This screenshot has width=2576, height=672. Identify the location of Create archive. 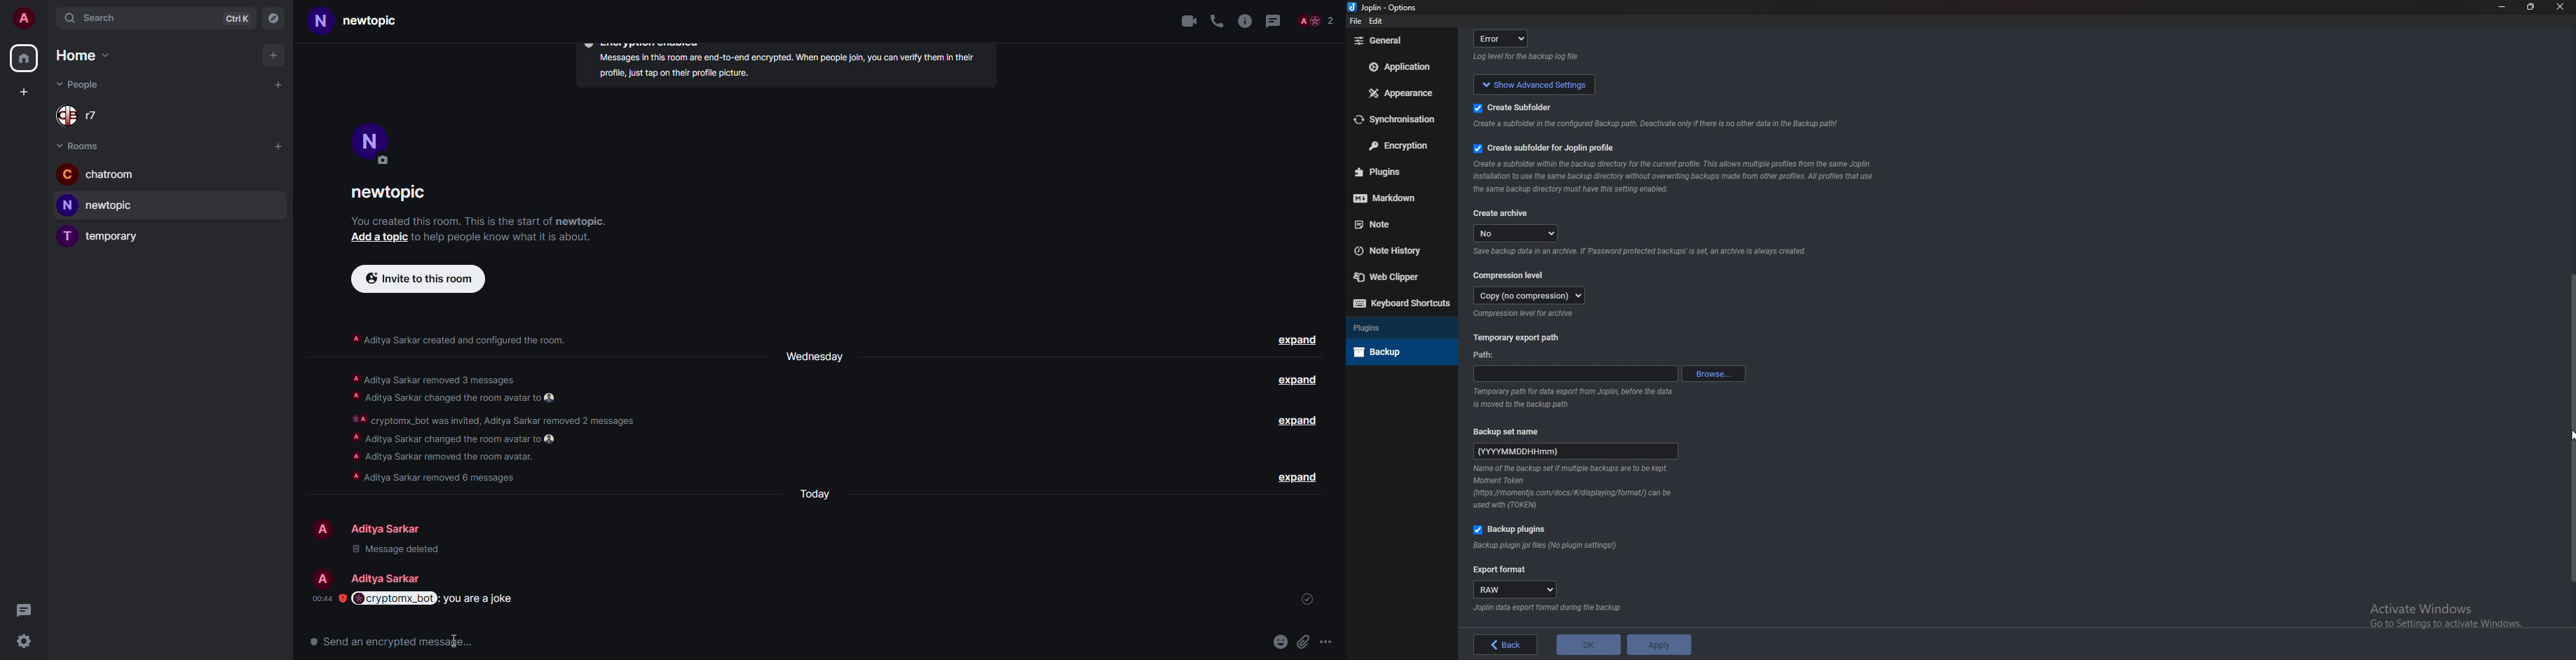
(1502, 214).